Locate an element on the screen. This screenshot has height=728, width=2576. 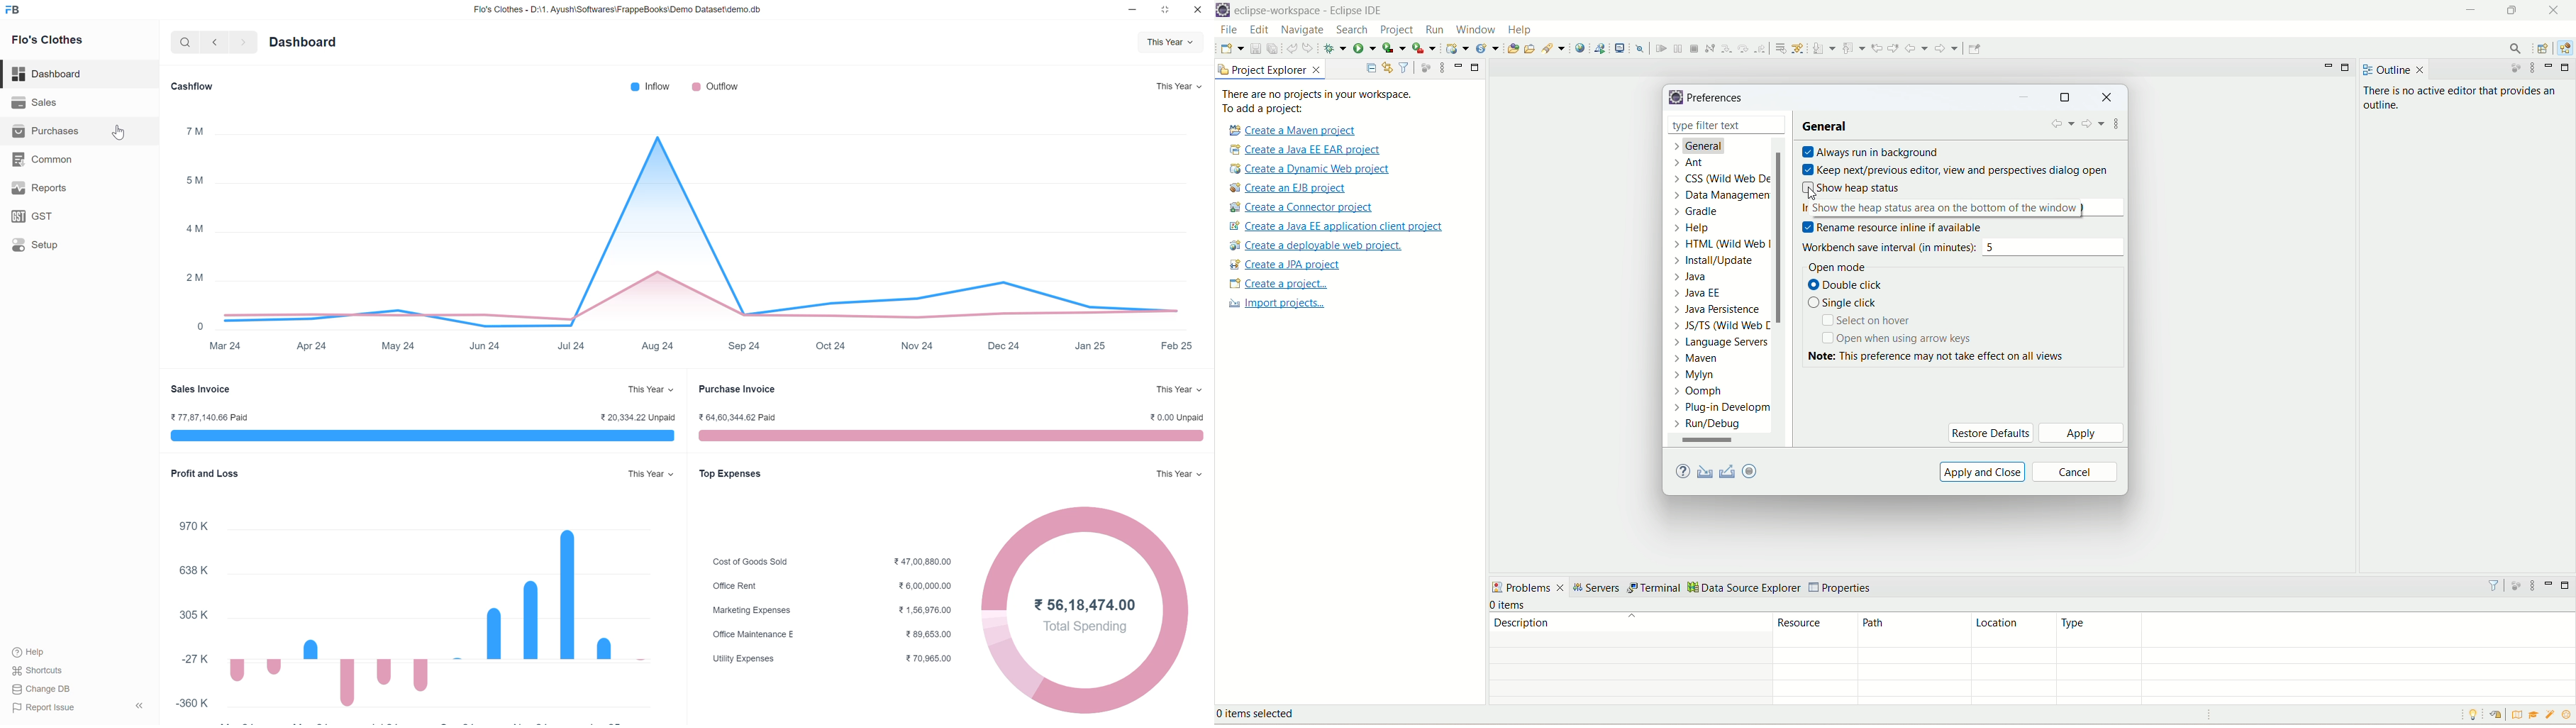
Nov 24 is located at coordinates (917, 346).